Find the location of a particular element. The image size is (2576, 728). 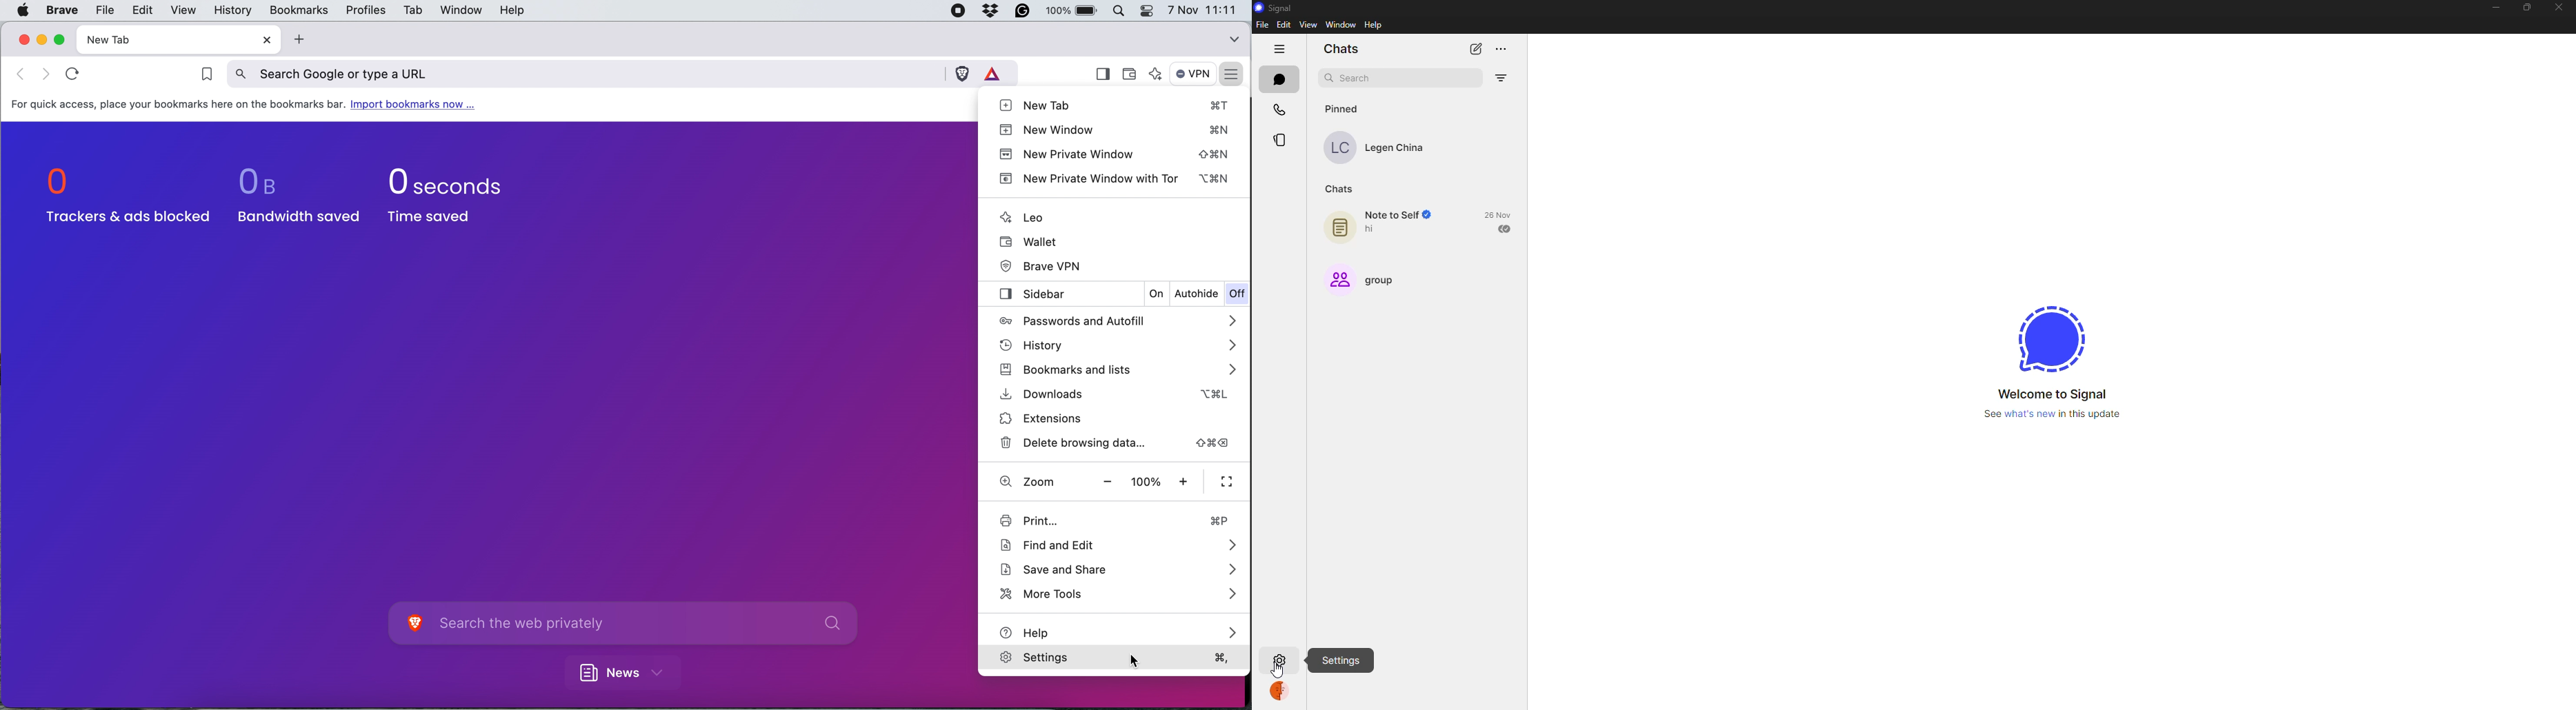

full screen is located at coordinates (1228, 483).